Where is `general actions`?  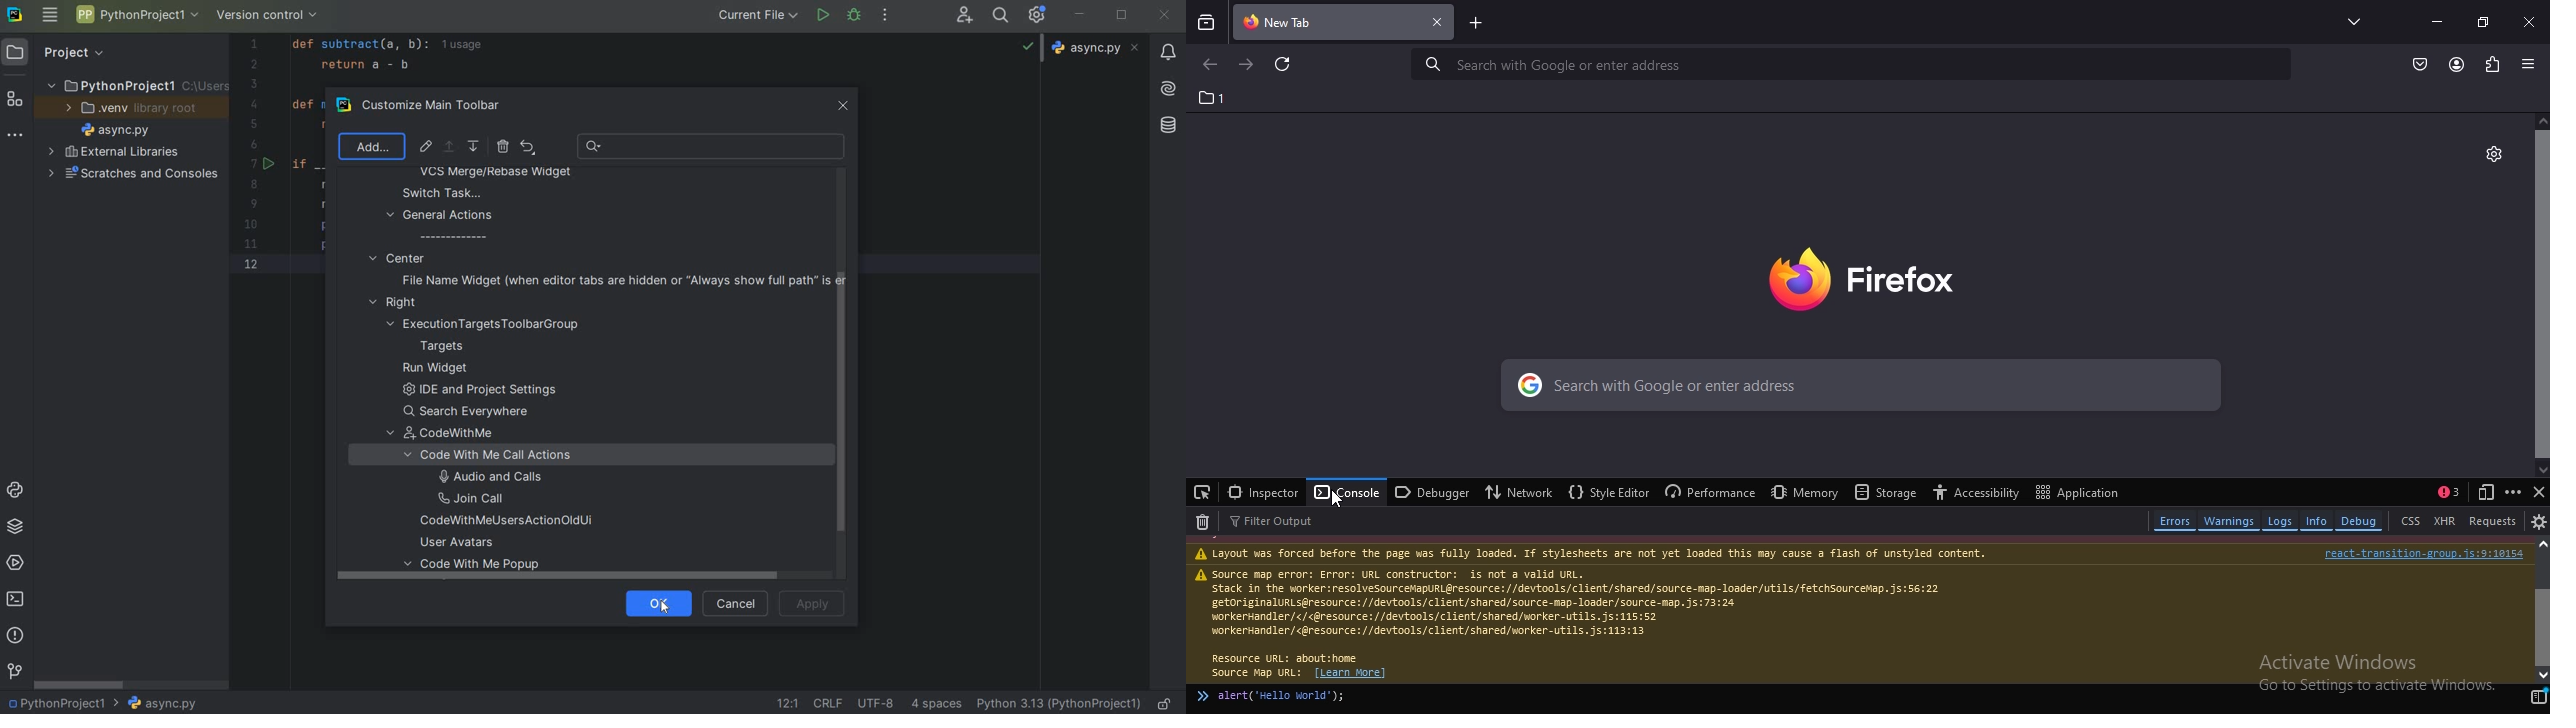 general actions is located at coordinates (441, 225).